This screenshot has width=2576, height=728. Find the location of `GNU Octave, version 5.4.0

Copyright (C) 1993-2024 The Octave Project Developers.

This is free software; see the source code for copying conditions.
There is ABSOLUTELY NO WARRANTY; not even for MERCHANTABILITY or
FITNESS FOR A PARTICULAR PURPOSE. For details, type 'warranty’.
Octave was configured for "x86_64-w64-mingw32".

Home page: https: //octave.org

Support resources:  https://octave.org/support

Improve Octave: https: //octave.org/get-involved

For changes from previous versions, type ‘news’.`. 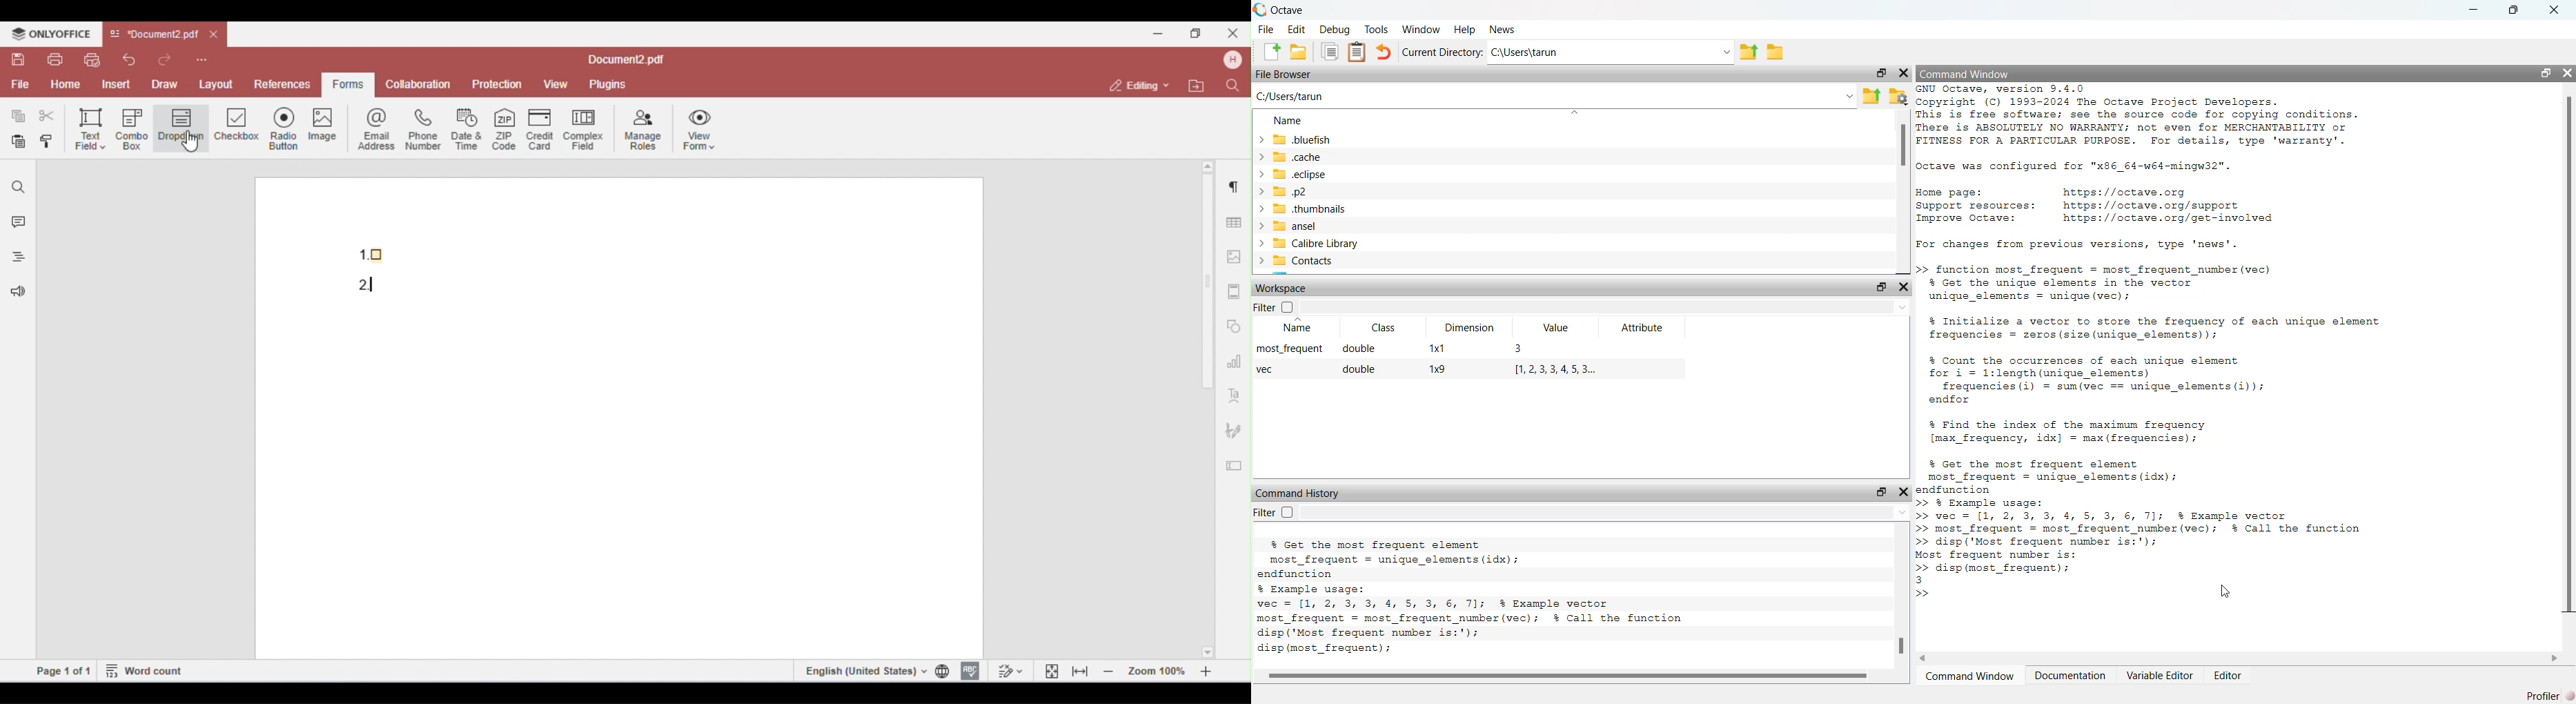

GNU Octave, version 5.4.0

Copyright (C) 1993-2024 The Octave Project Developers.

This is free software; see the source code for copying conditions.
There is ABSOLUTELY NO WARRANTY; not even for MERCHANTABILITY or
FITNESS FOR A PARTICULAR PURPOSE. For details, type 'warranty’.
Octave was configured for "x86_64-w64-mingw32".

Home page: https: //octave.org

Support resources:  https://octave.org/support

Improve Octave: https: //octave.org/get-involved

For changes from previous versions, type ‘news’. is located at coordinates (2140, 170).